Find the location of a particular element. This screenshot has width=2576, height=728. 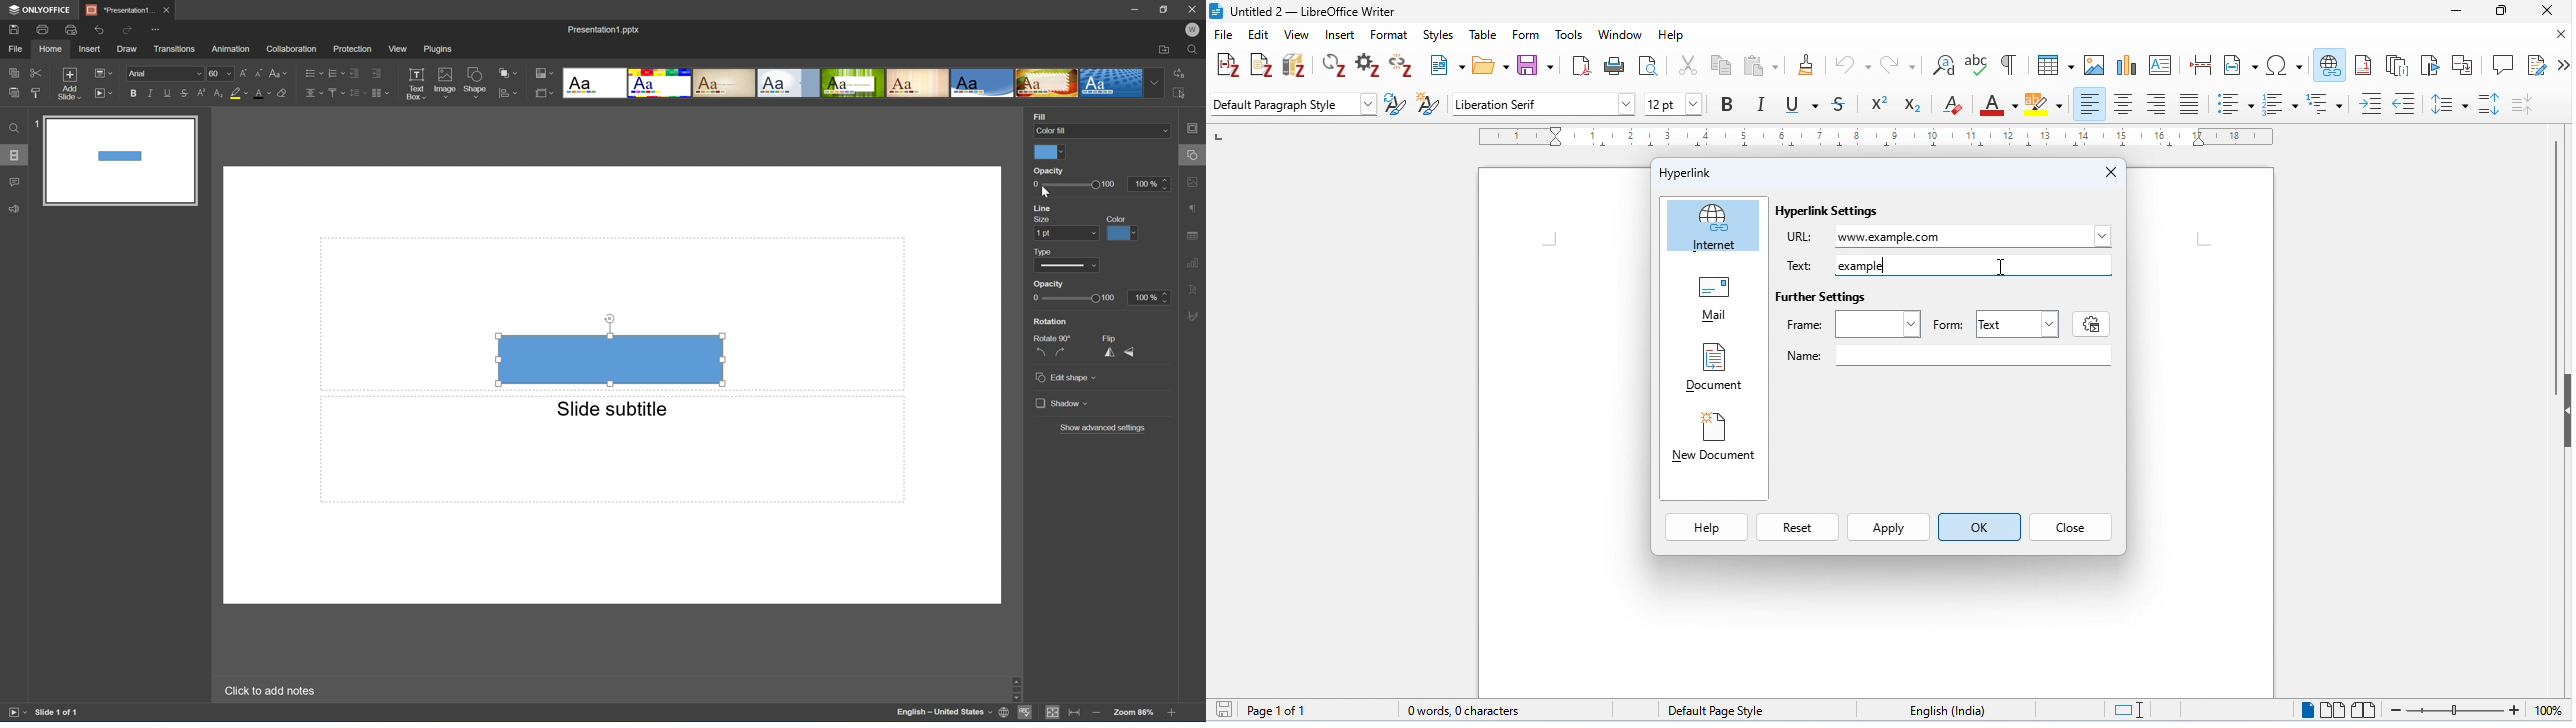

example is located at coordinates (1875, 264).